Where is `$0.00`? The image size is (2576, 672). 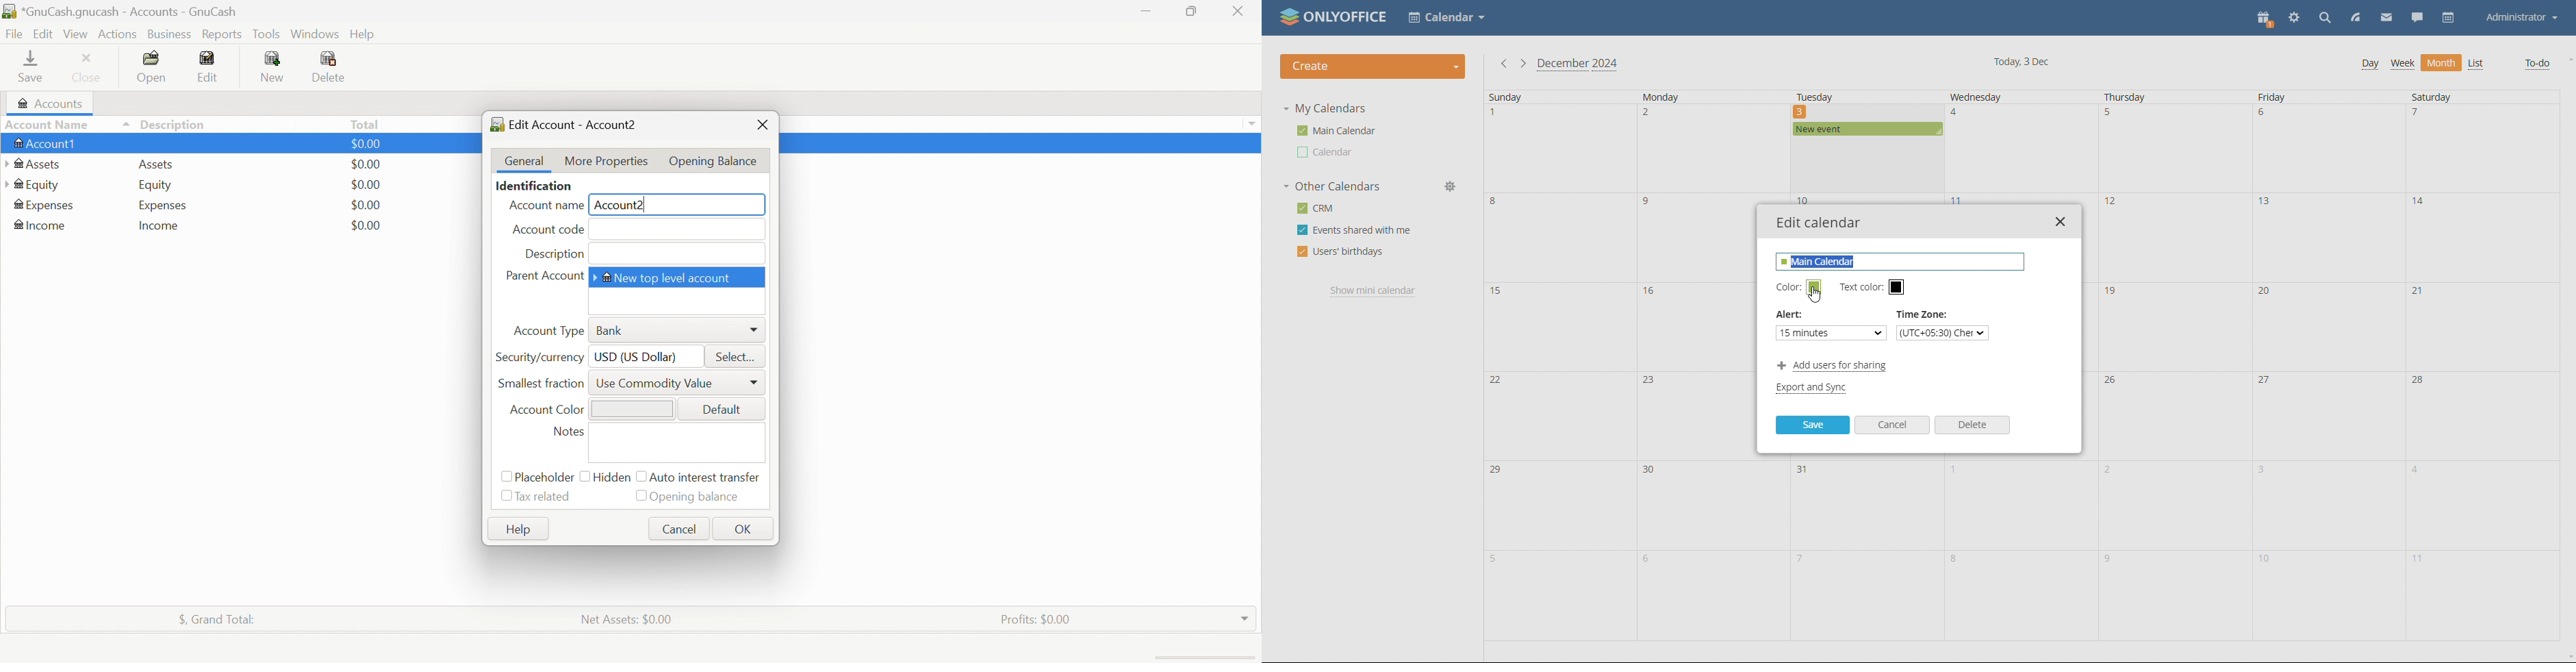
$0.00 is located at coordinates (367, 226).